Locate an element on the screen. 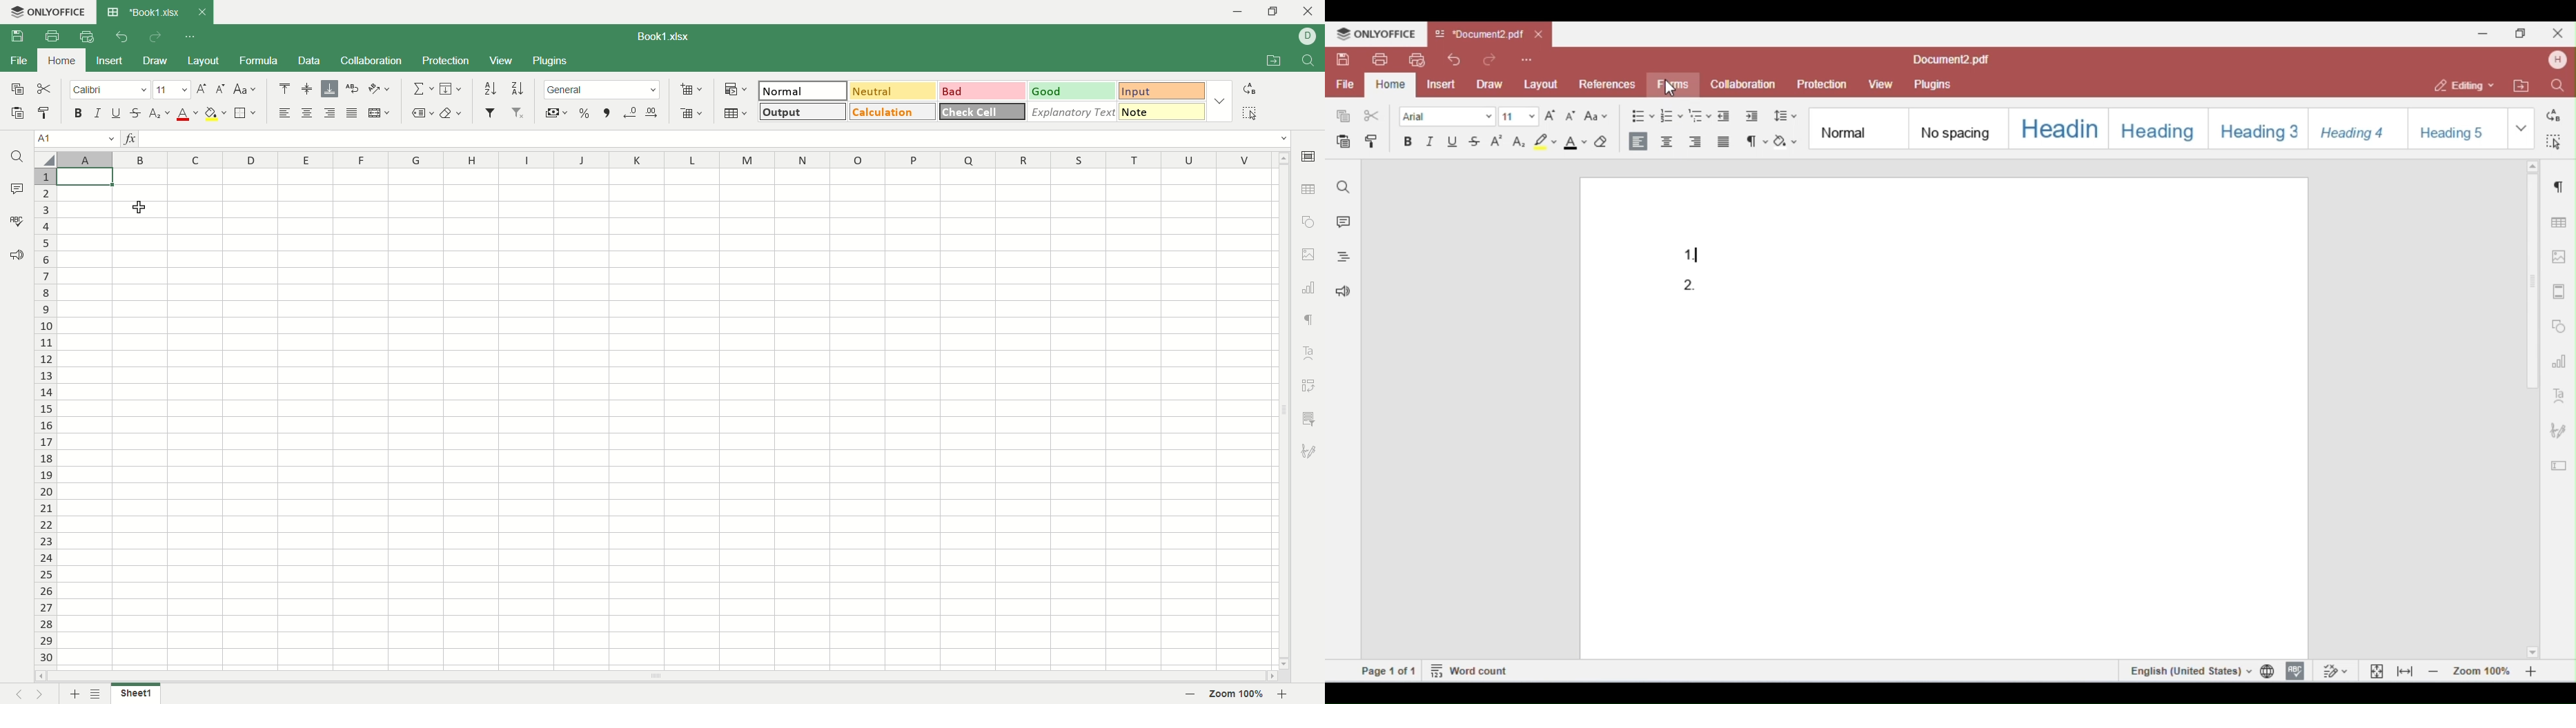  summation is located at coordinates (422, 88).